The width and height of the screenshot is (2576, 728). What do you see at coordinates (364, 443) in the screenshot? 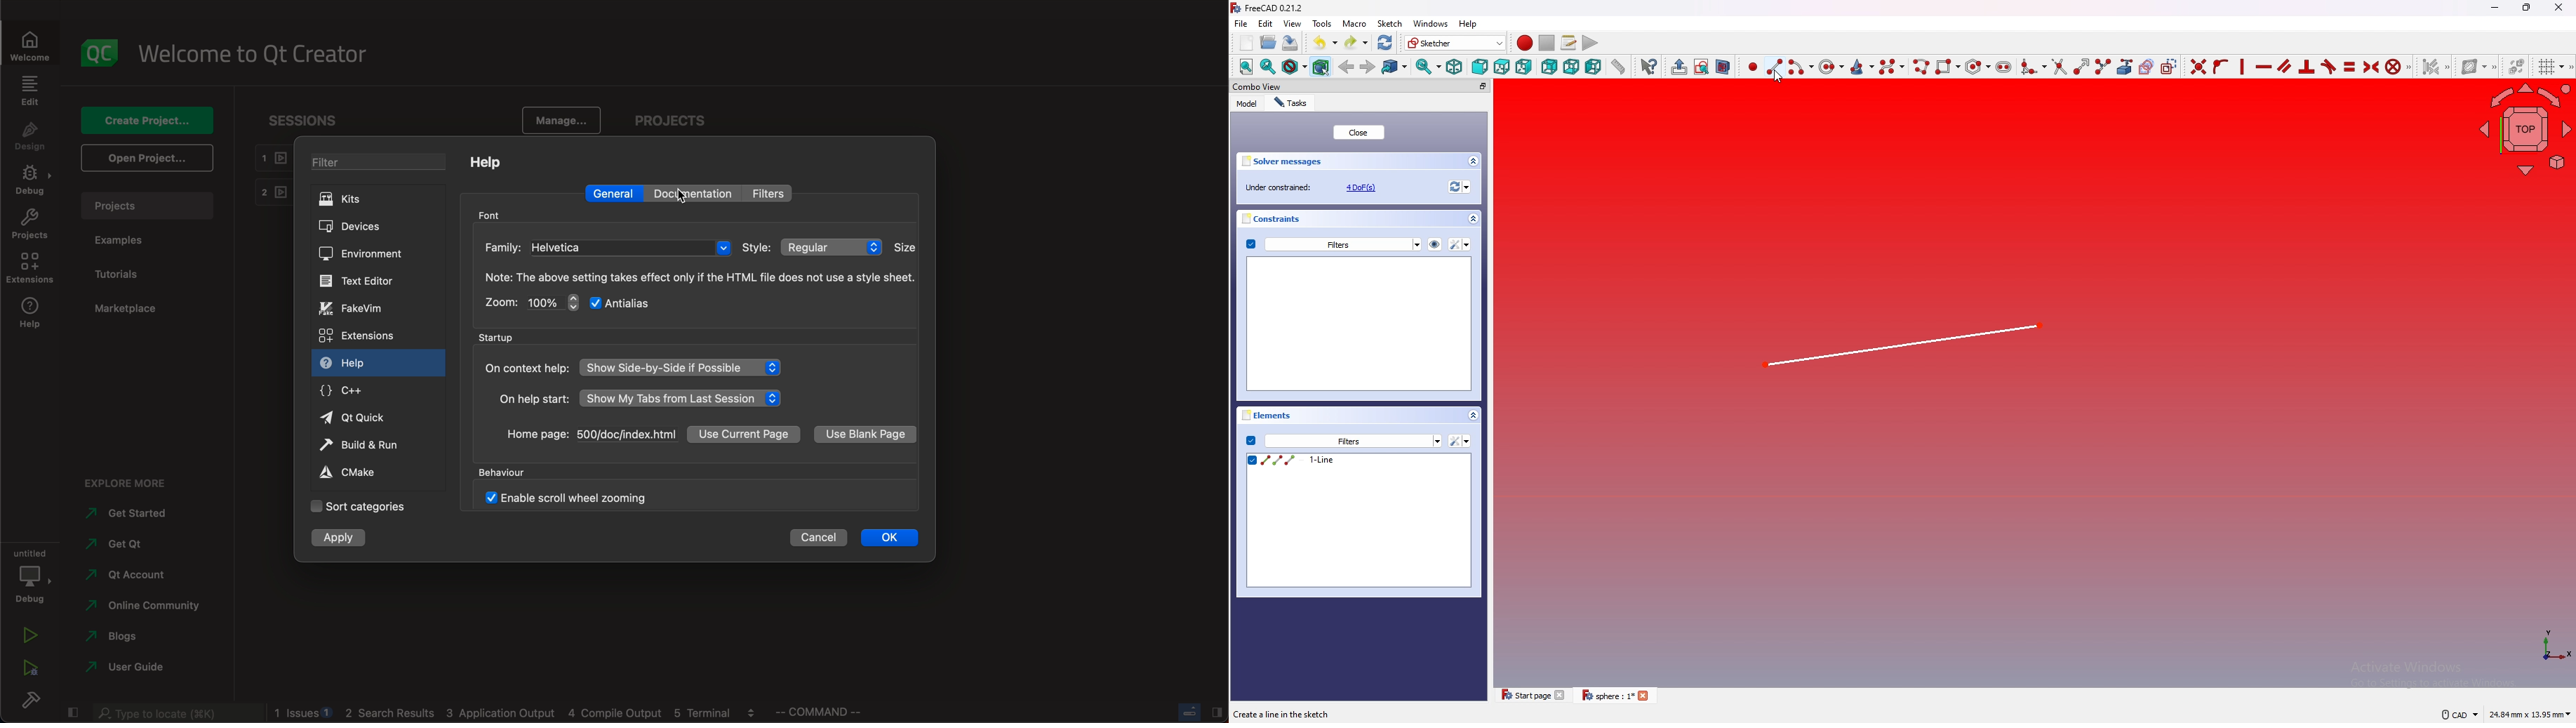
I see `run` at bounding box center [364, 443].